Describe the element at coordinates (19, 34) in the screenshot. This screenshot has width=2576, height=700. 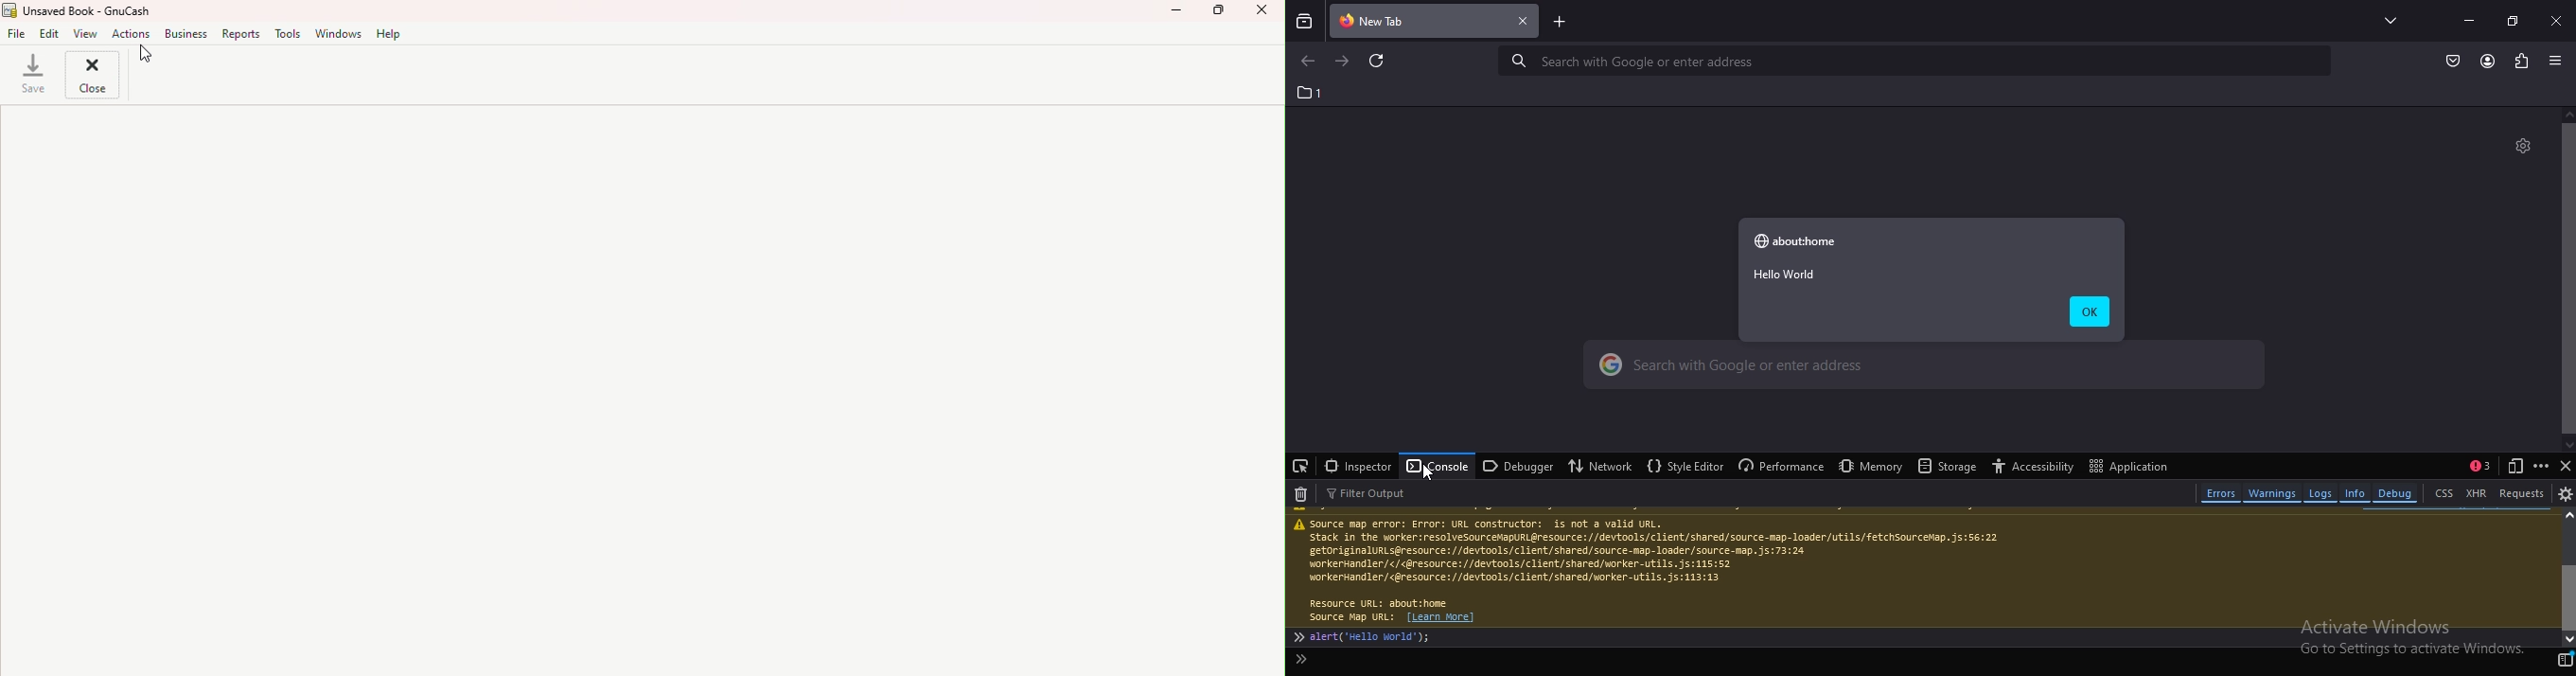
I see `File` at that location.